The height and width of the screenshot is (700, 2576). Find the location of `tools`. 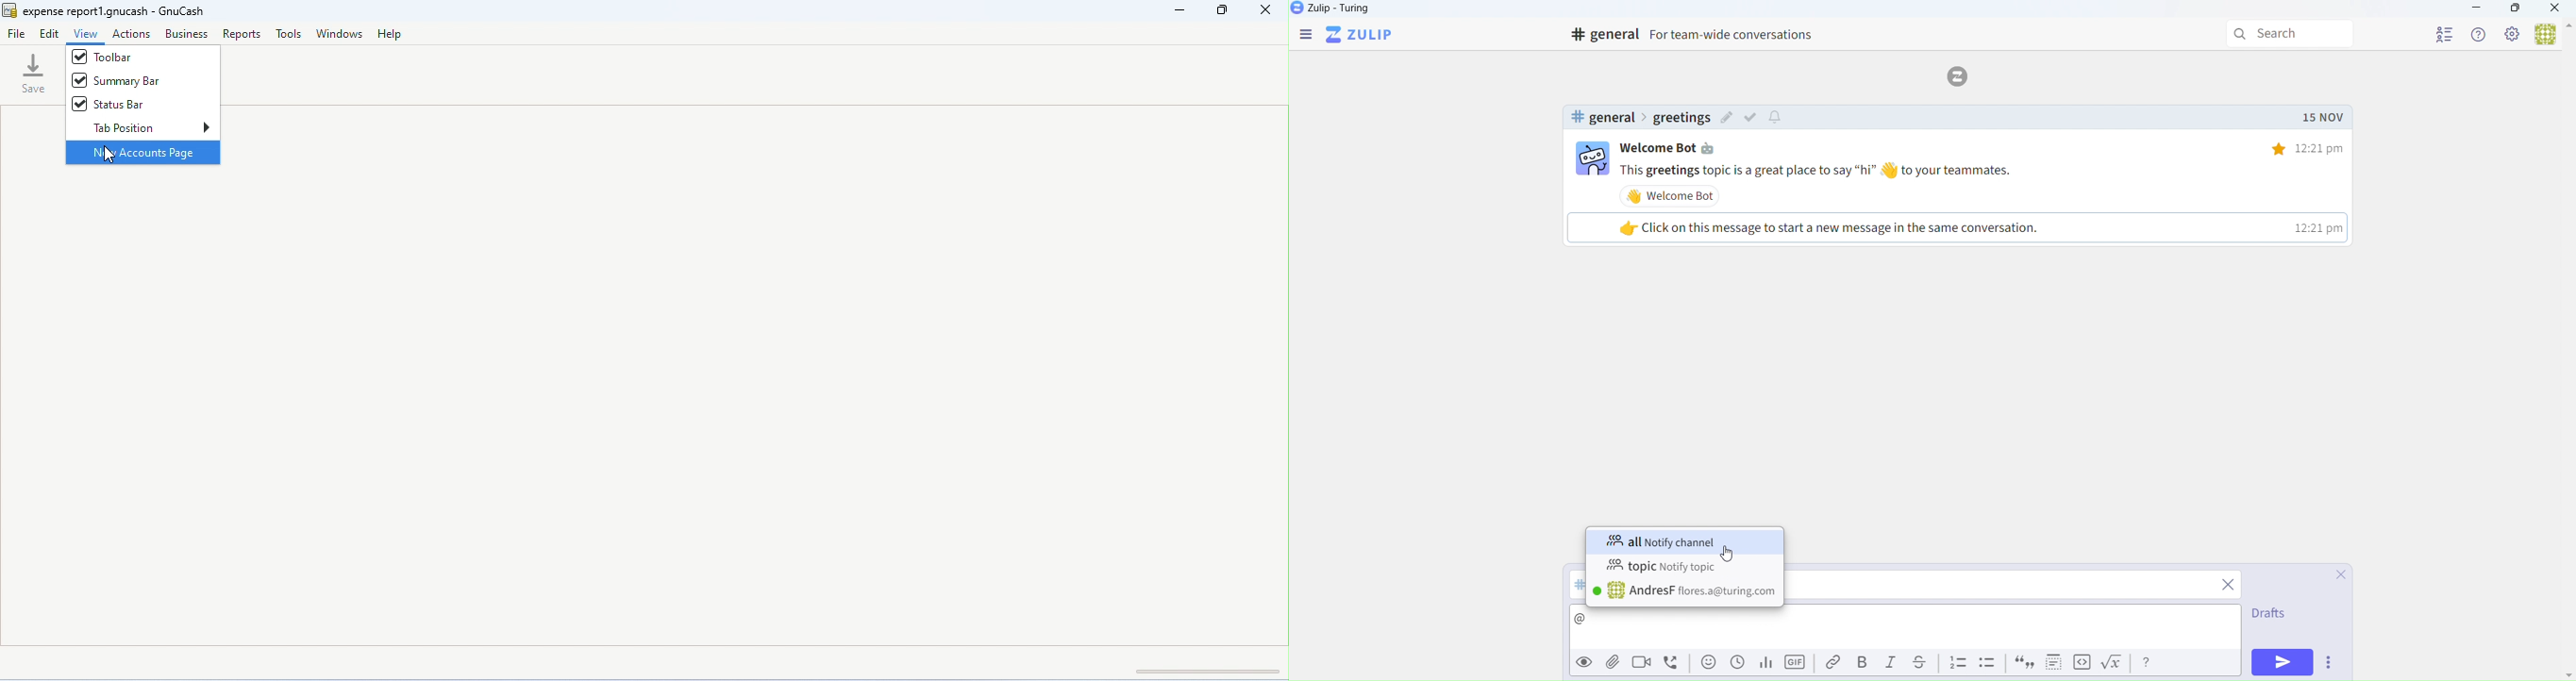

tools is located at coordinates (289, 34).